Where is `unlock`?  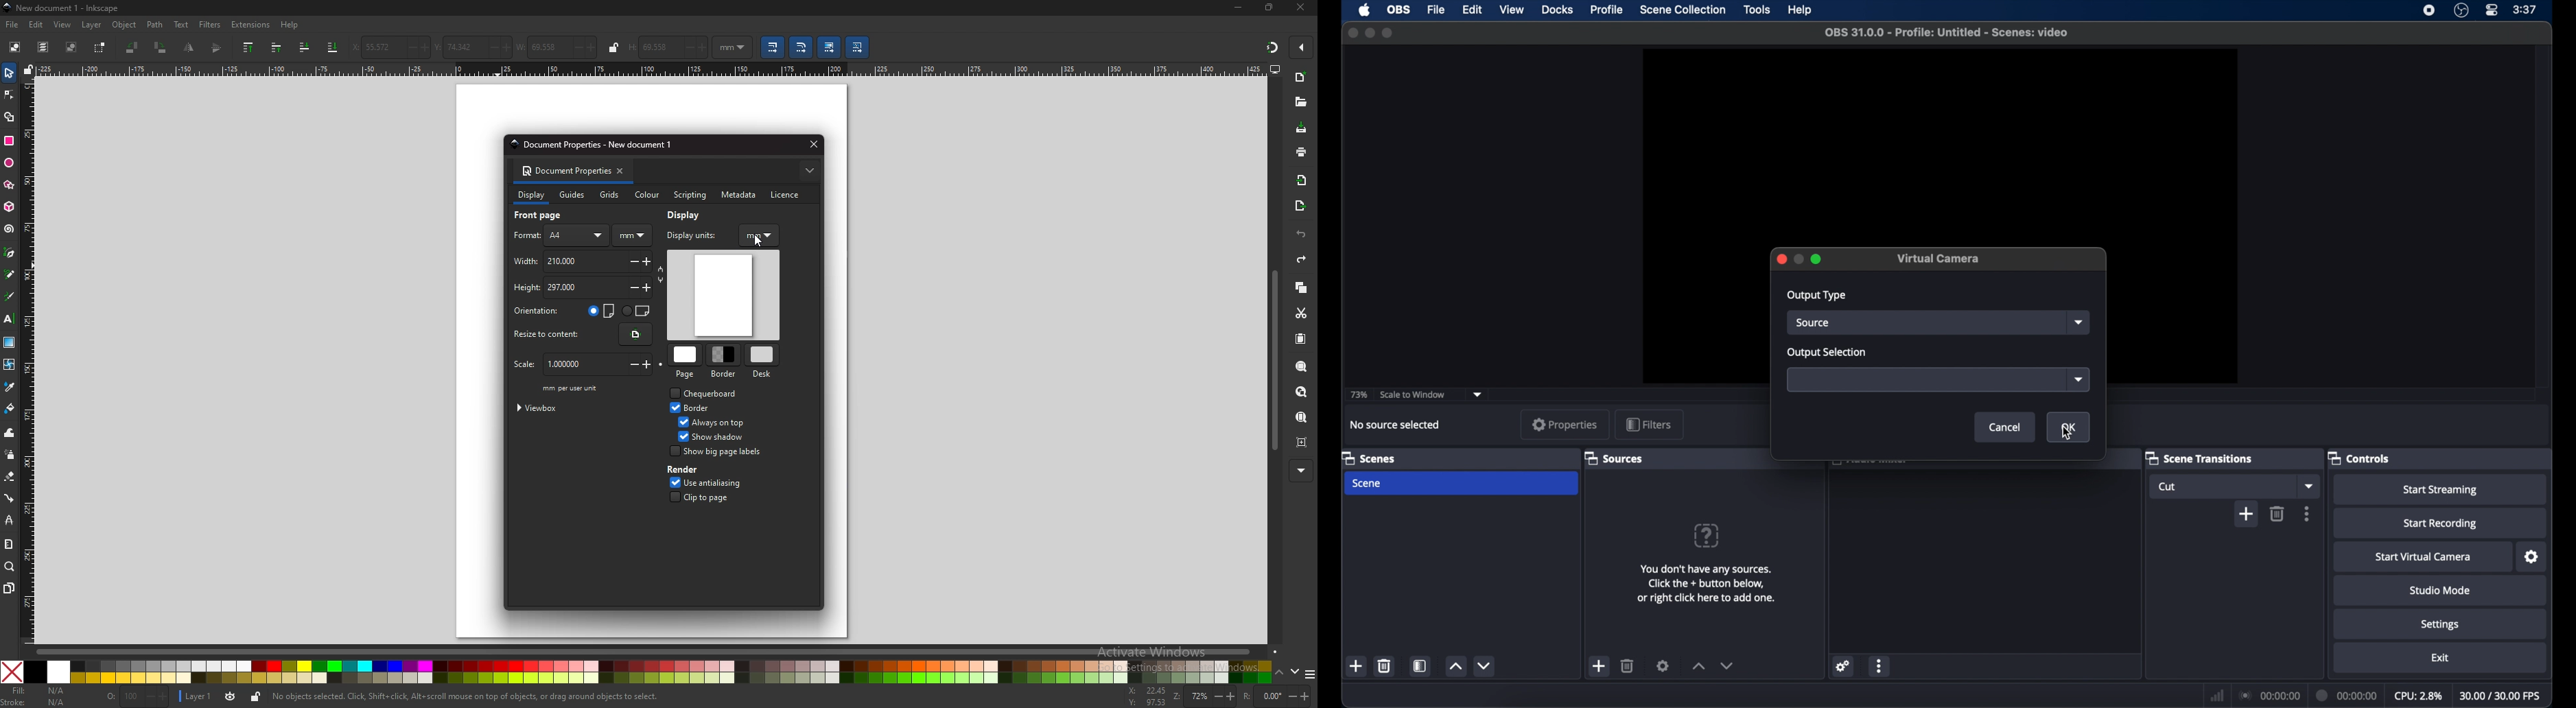
unlock is located at coordinates (254, 698).